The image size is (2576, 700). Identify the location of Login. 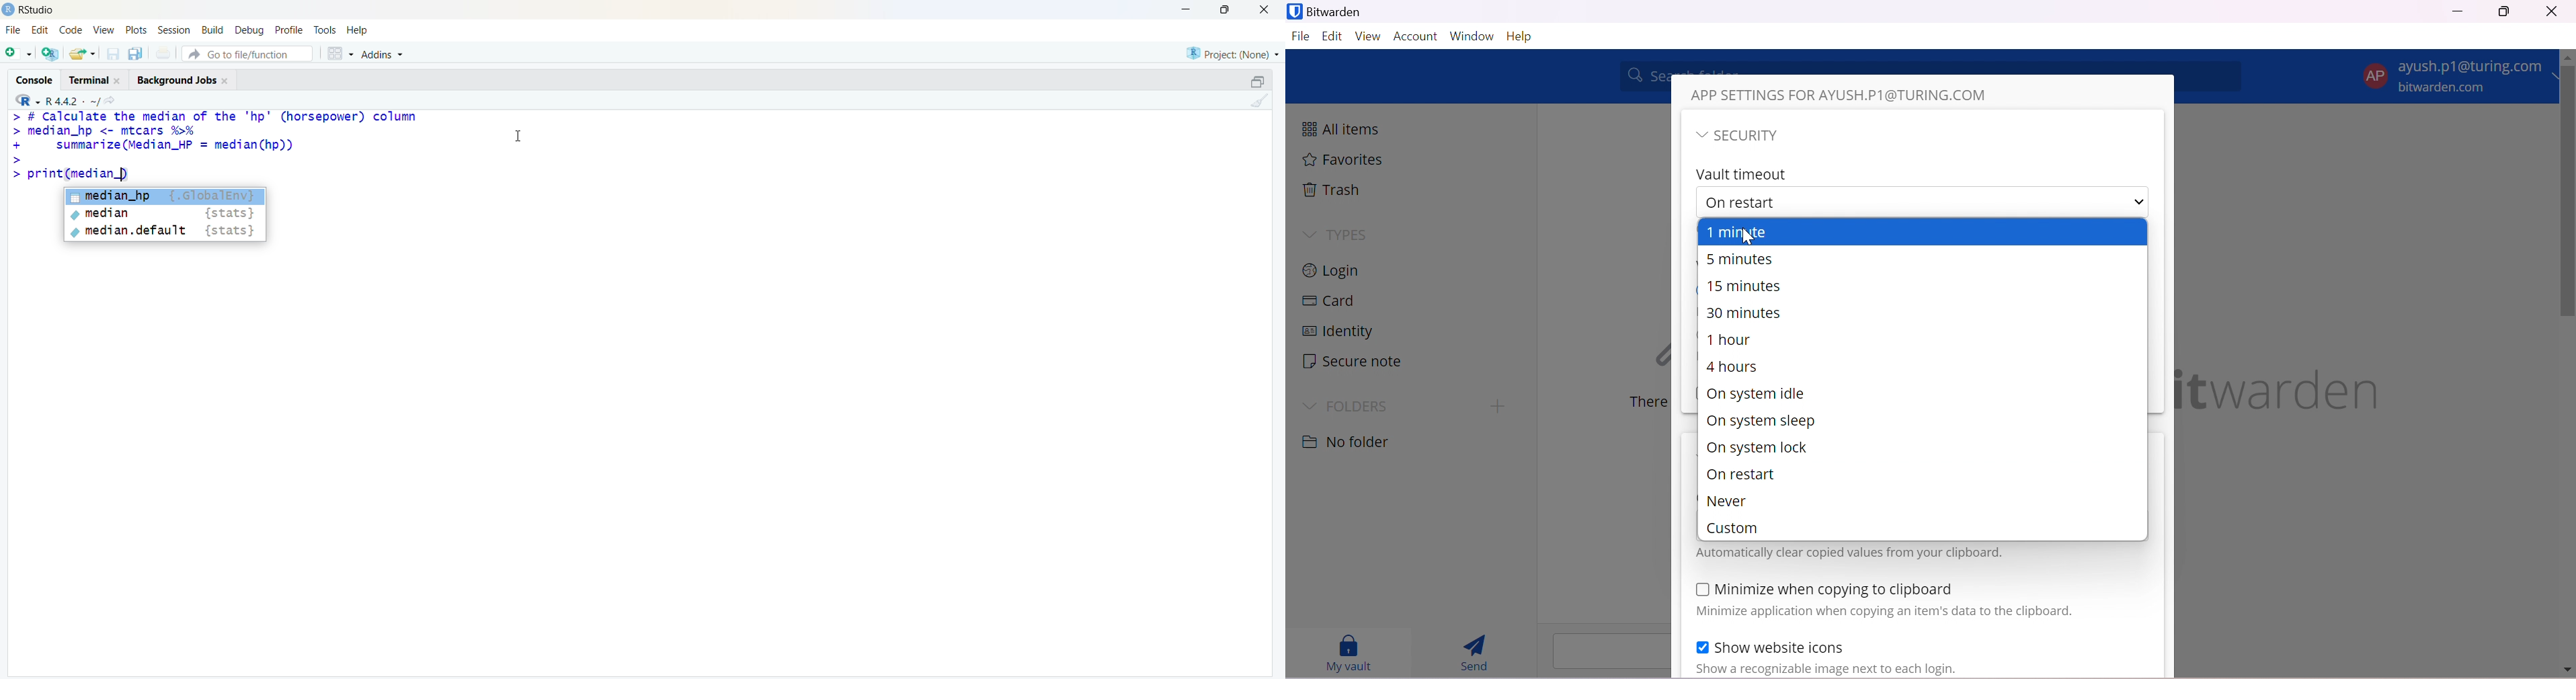
(1334, 269).